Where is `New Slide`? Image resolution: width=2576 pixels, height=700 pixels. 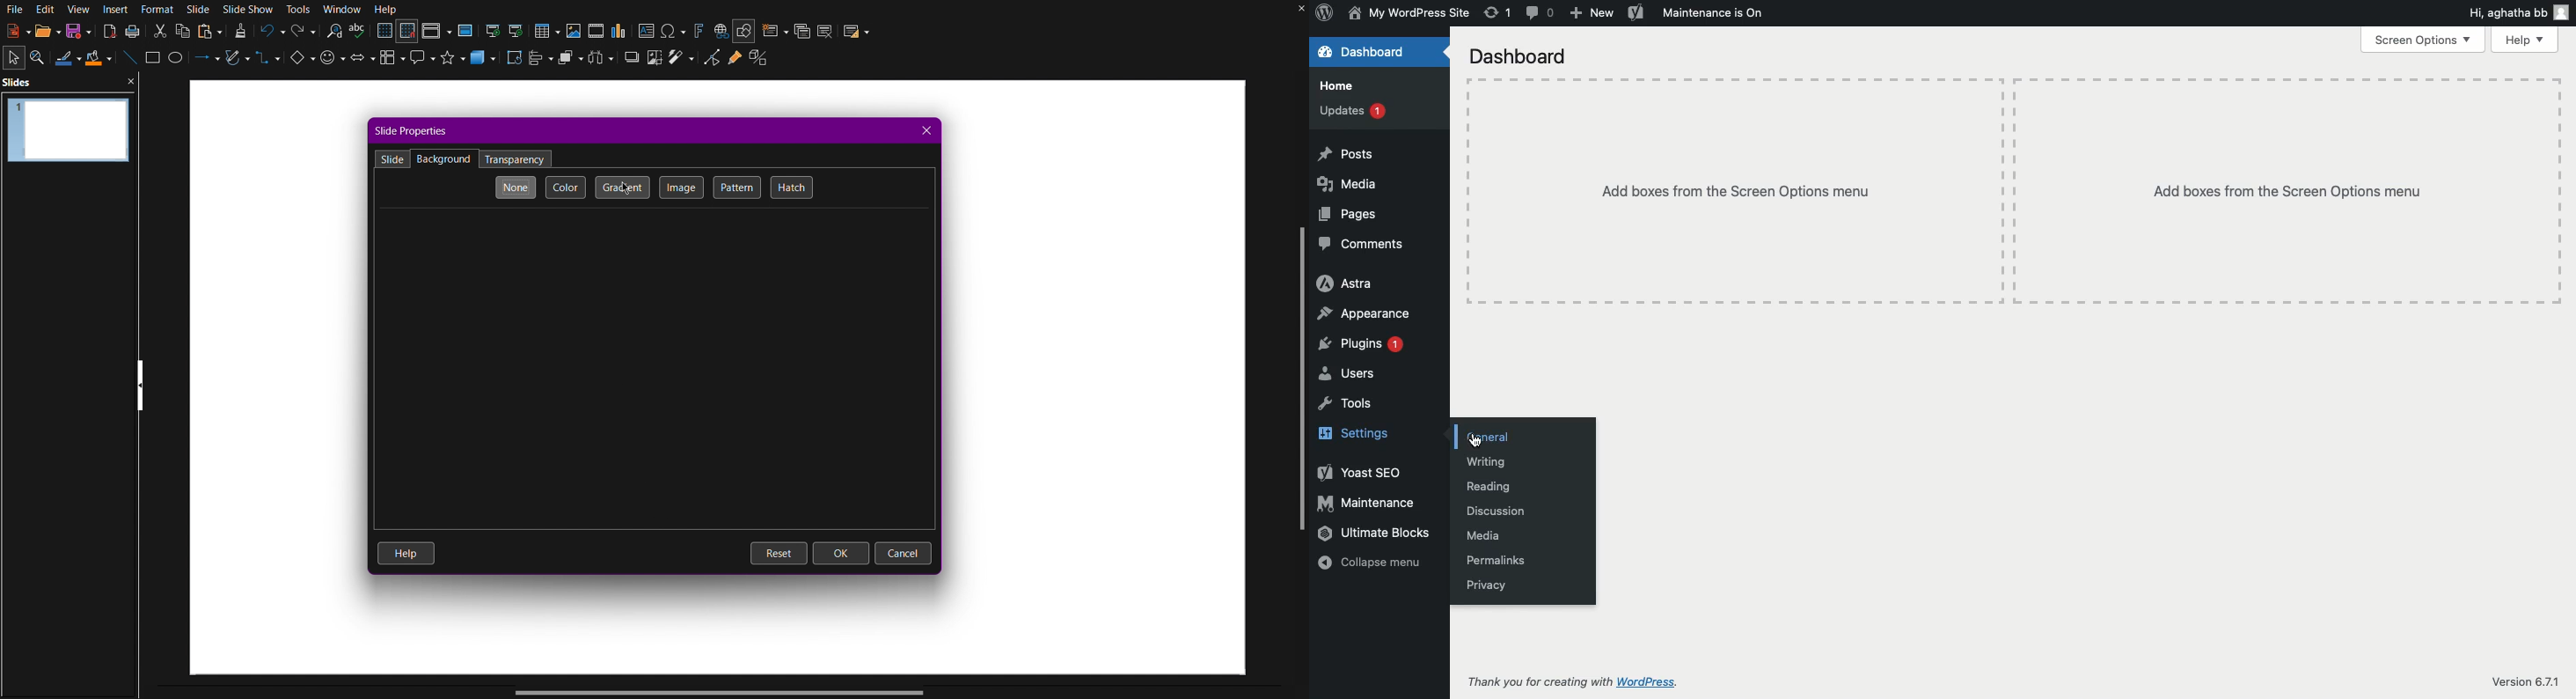
New Slide is located at coordinates (774, 29).